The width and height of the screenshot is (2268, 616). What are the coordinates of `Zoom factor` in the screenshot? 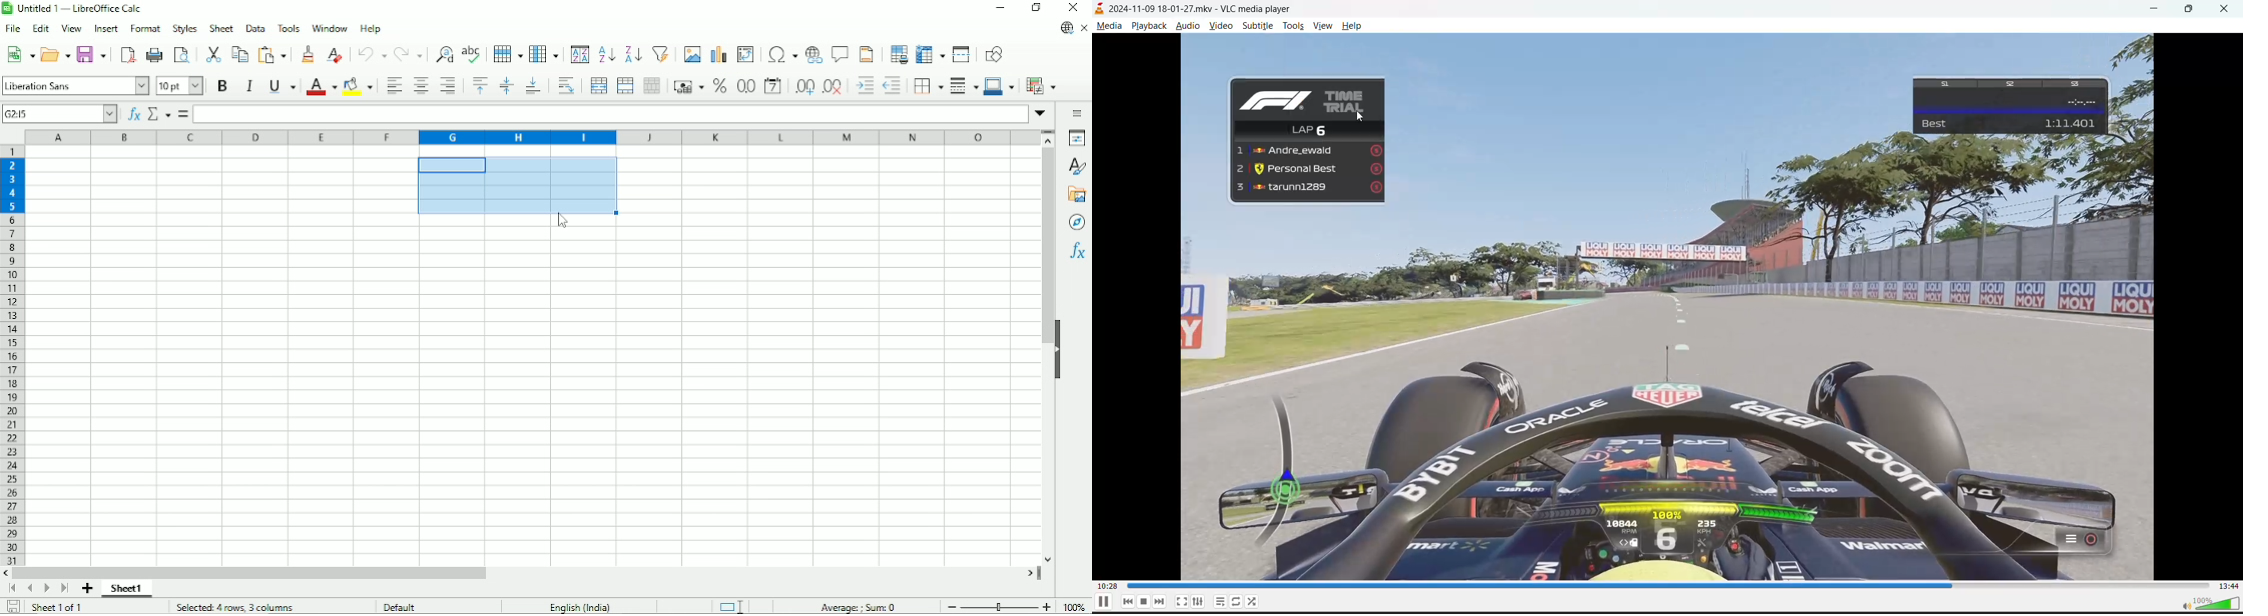 It's located at (1077, 607).